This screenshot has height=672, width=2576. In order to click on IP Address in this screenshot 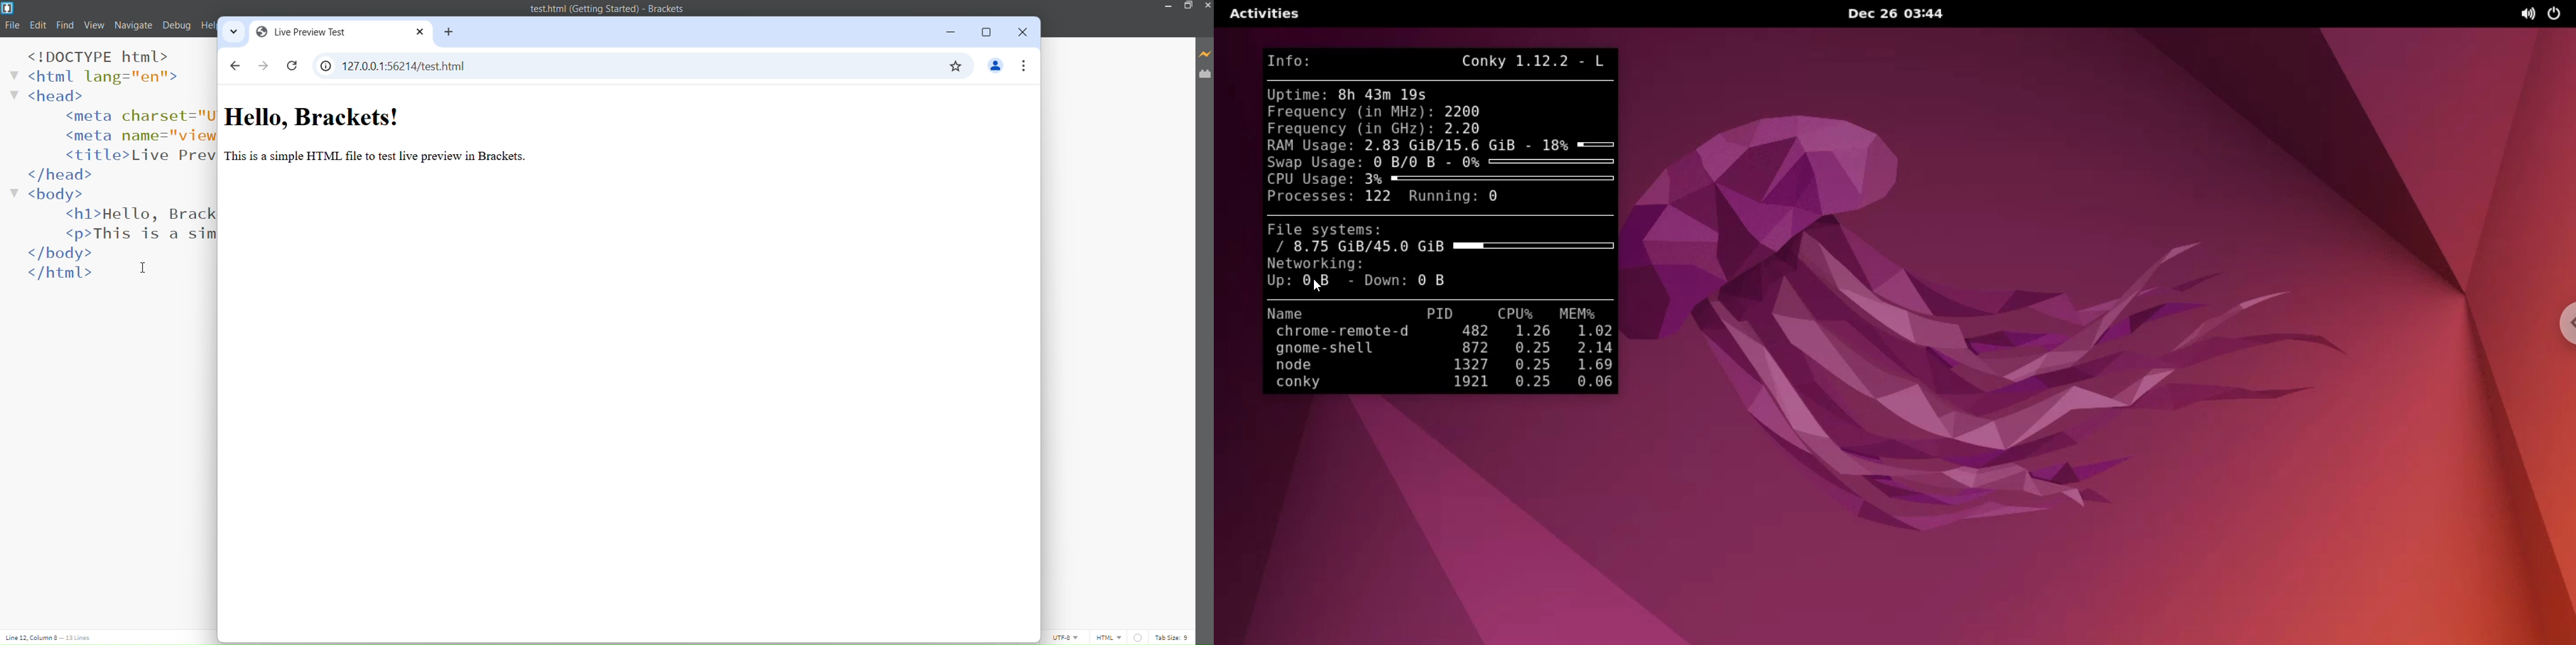, I will do `click(407, 66)`.